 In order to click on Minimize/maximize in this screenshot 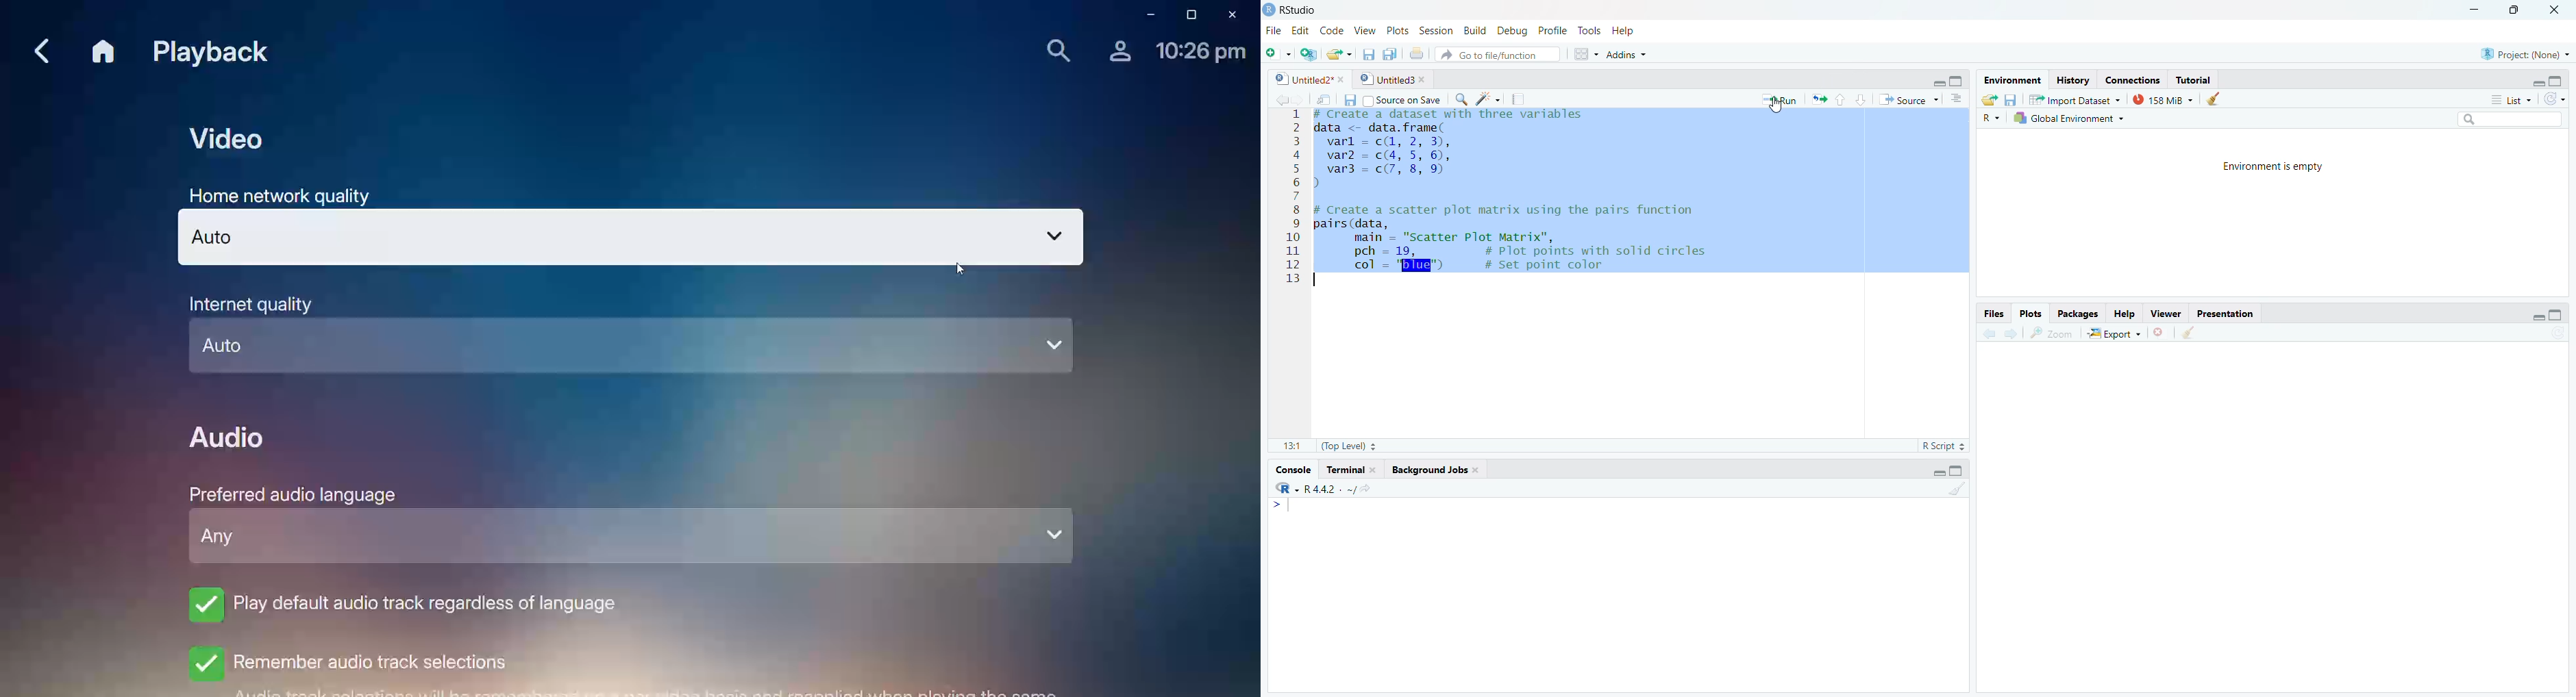, I will do `click(2544, 313)`.